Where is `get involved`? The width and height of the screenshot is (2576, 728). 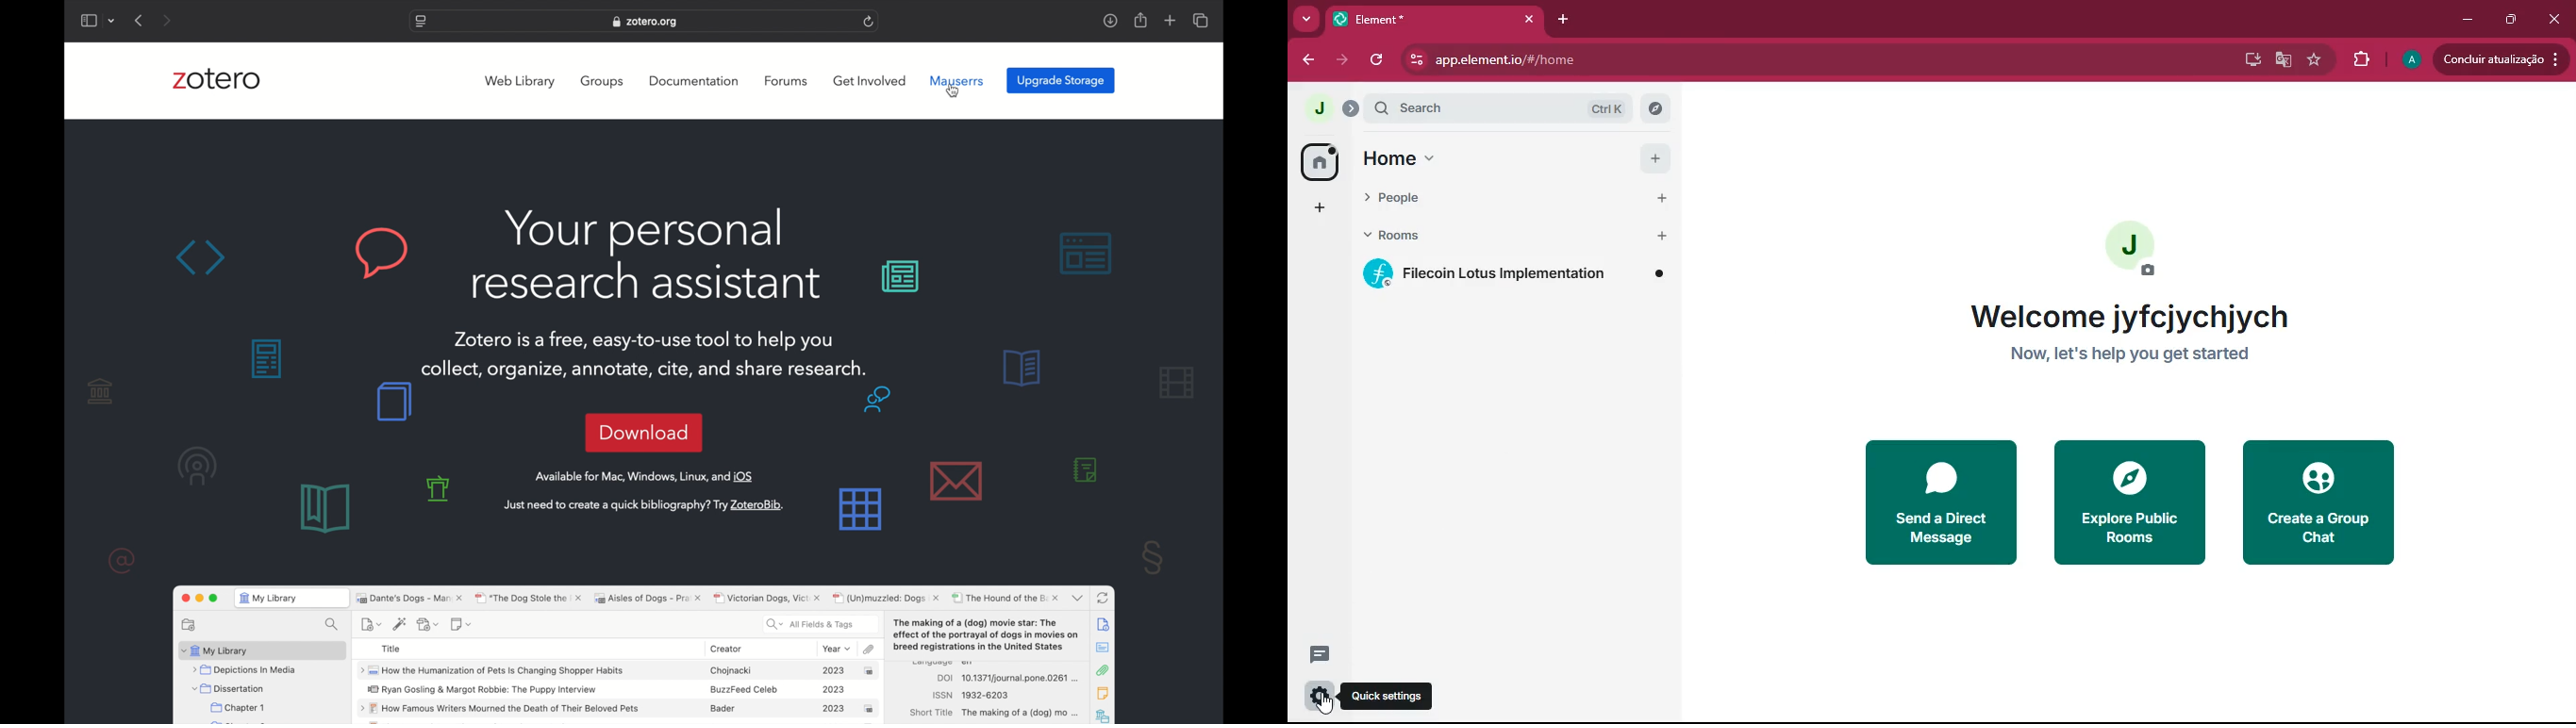 get involved is located at coordinates (870, 80).